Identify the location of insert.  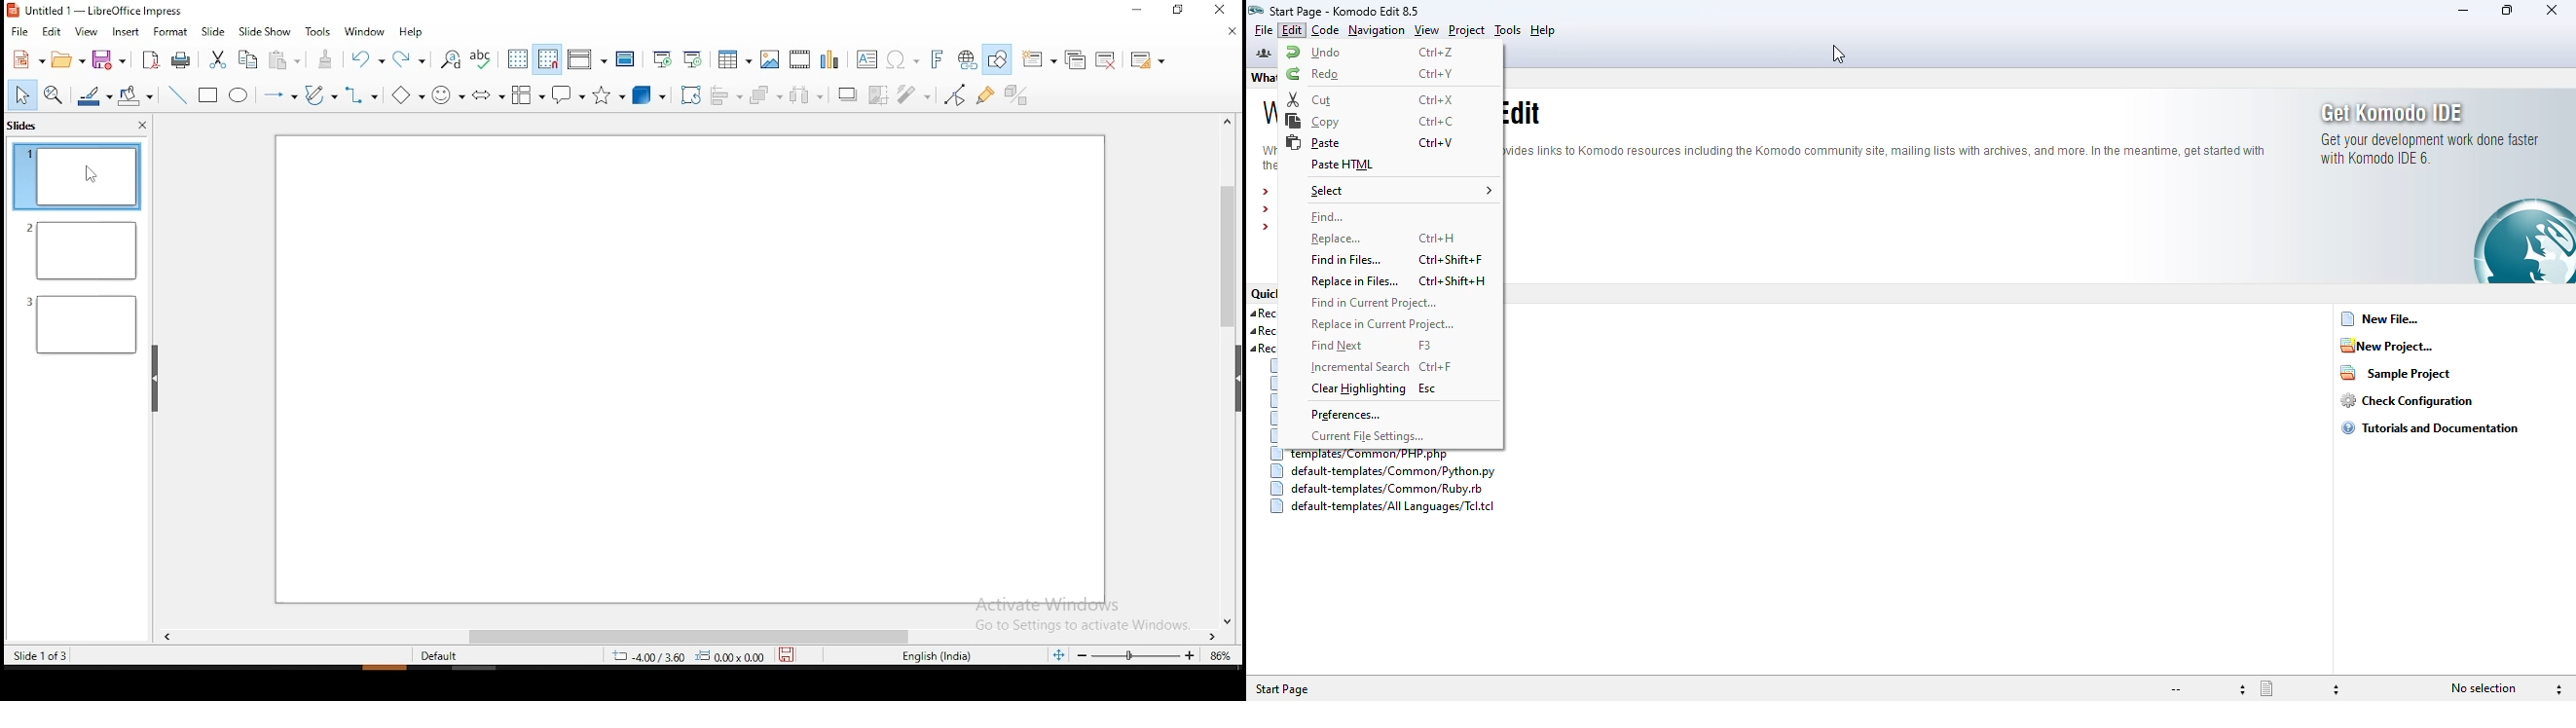
(124, 32).